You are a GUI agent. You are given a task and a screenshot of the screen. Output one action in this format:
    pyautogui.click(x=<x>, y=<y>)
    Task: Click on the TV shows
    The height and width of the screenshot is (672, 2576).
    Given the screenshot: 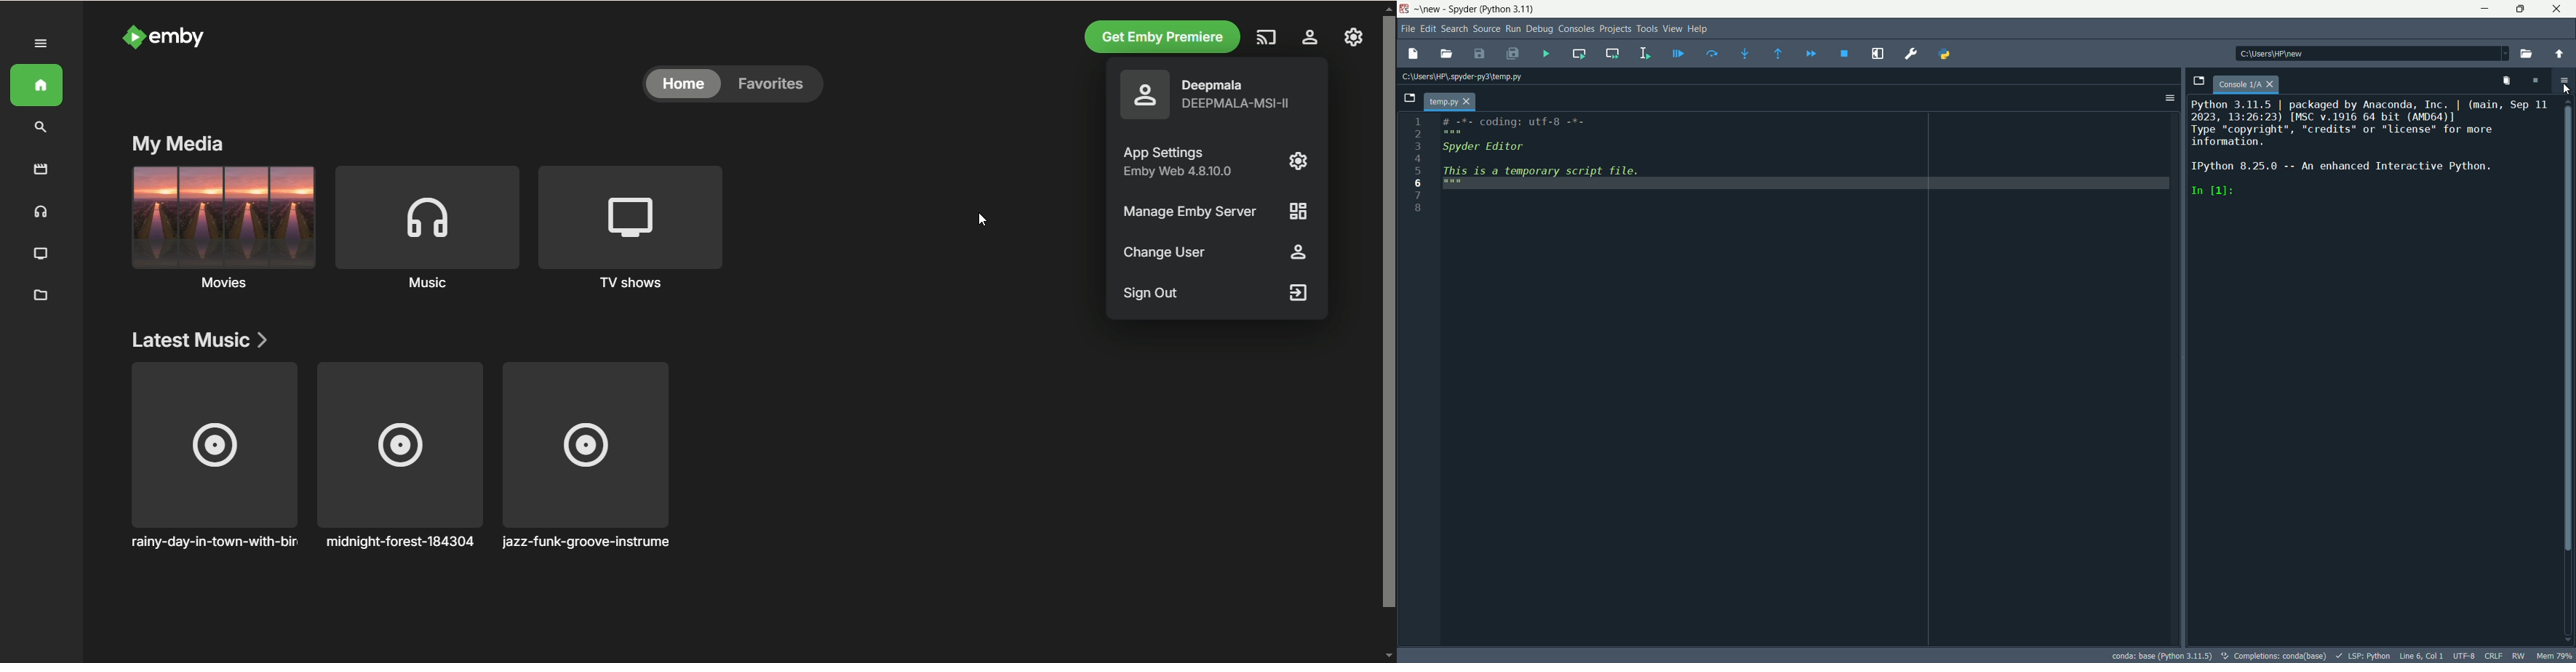 What is the action you would take?
    pyautogui.click(x=634, y=286)
    